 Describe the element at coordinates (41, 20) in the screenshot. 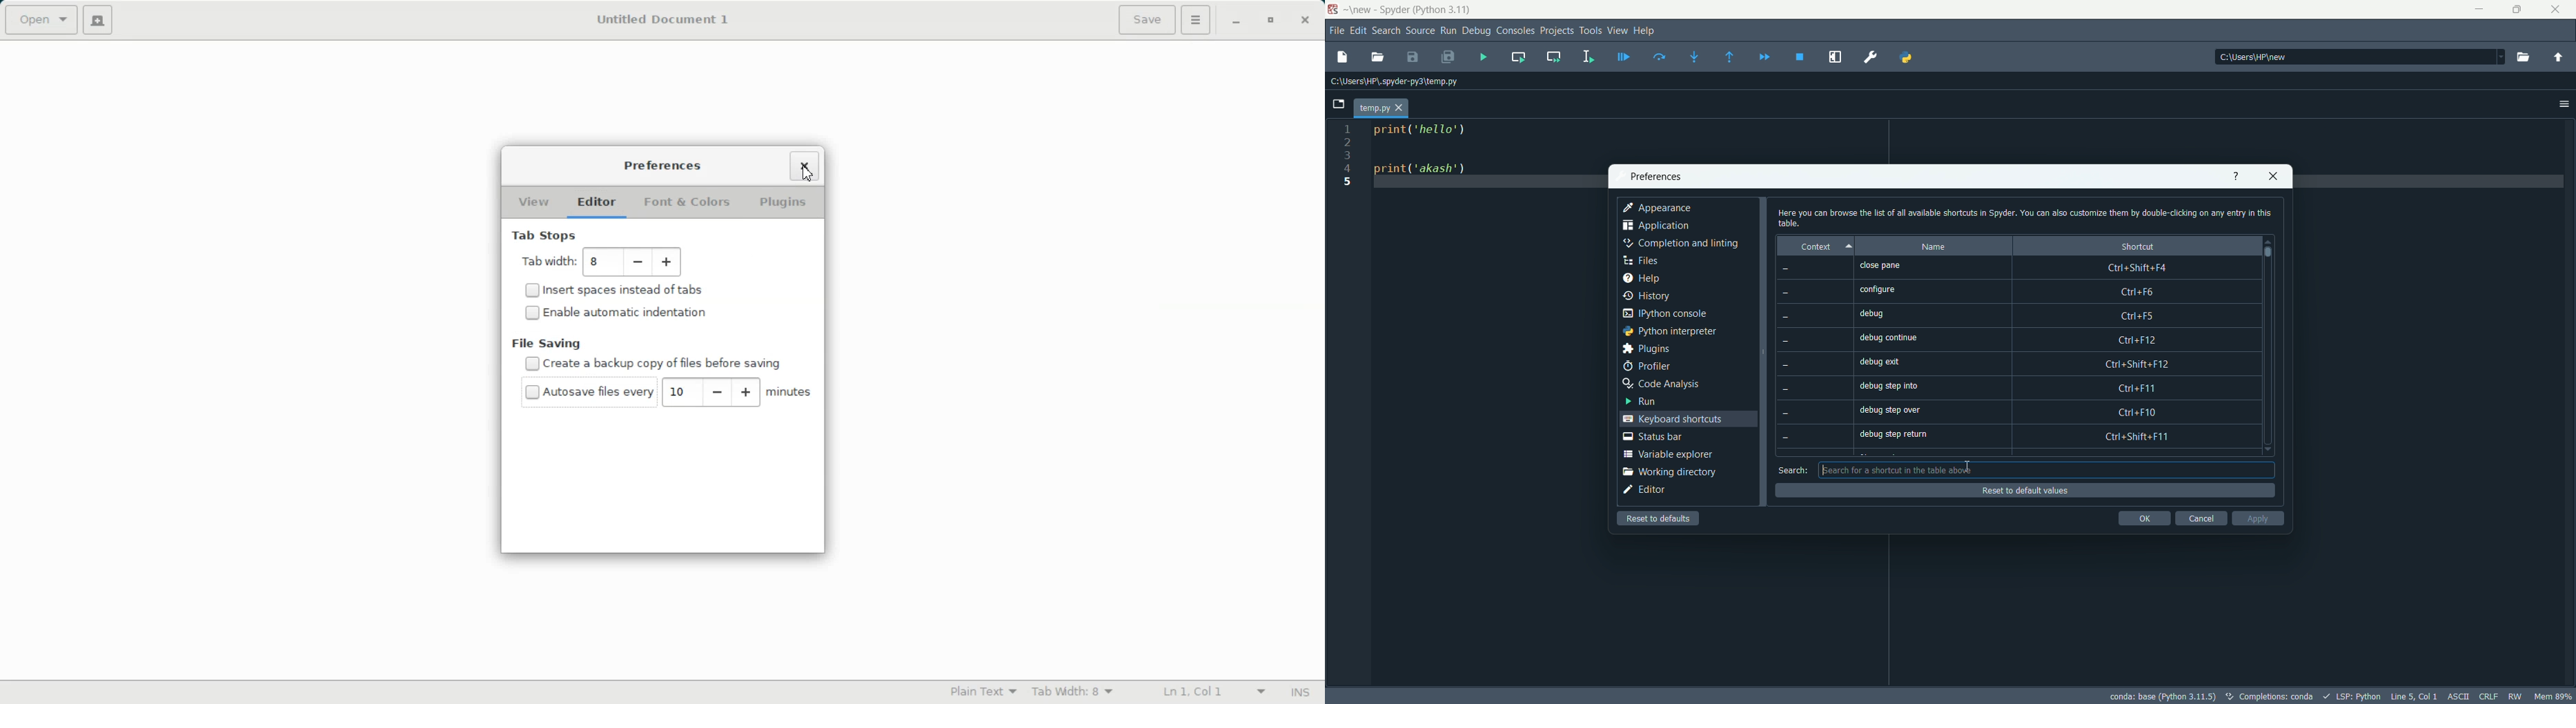

I see `Open a file` at that location.